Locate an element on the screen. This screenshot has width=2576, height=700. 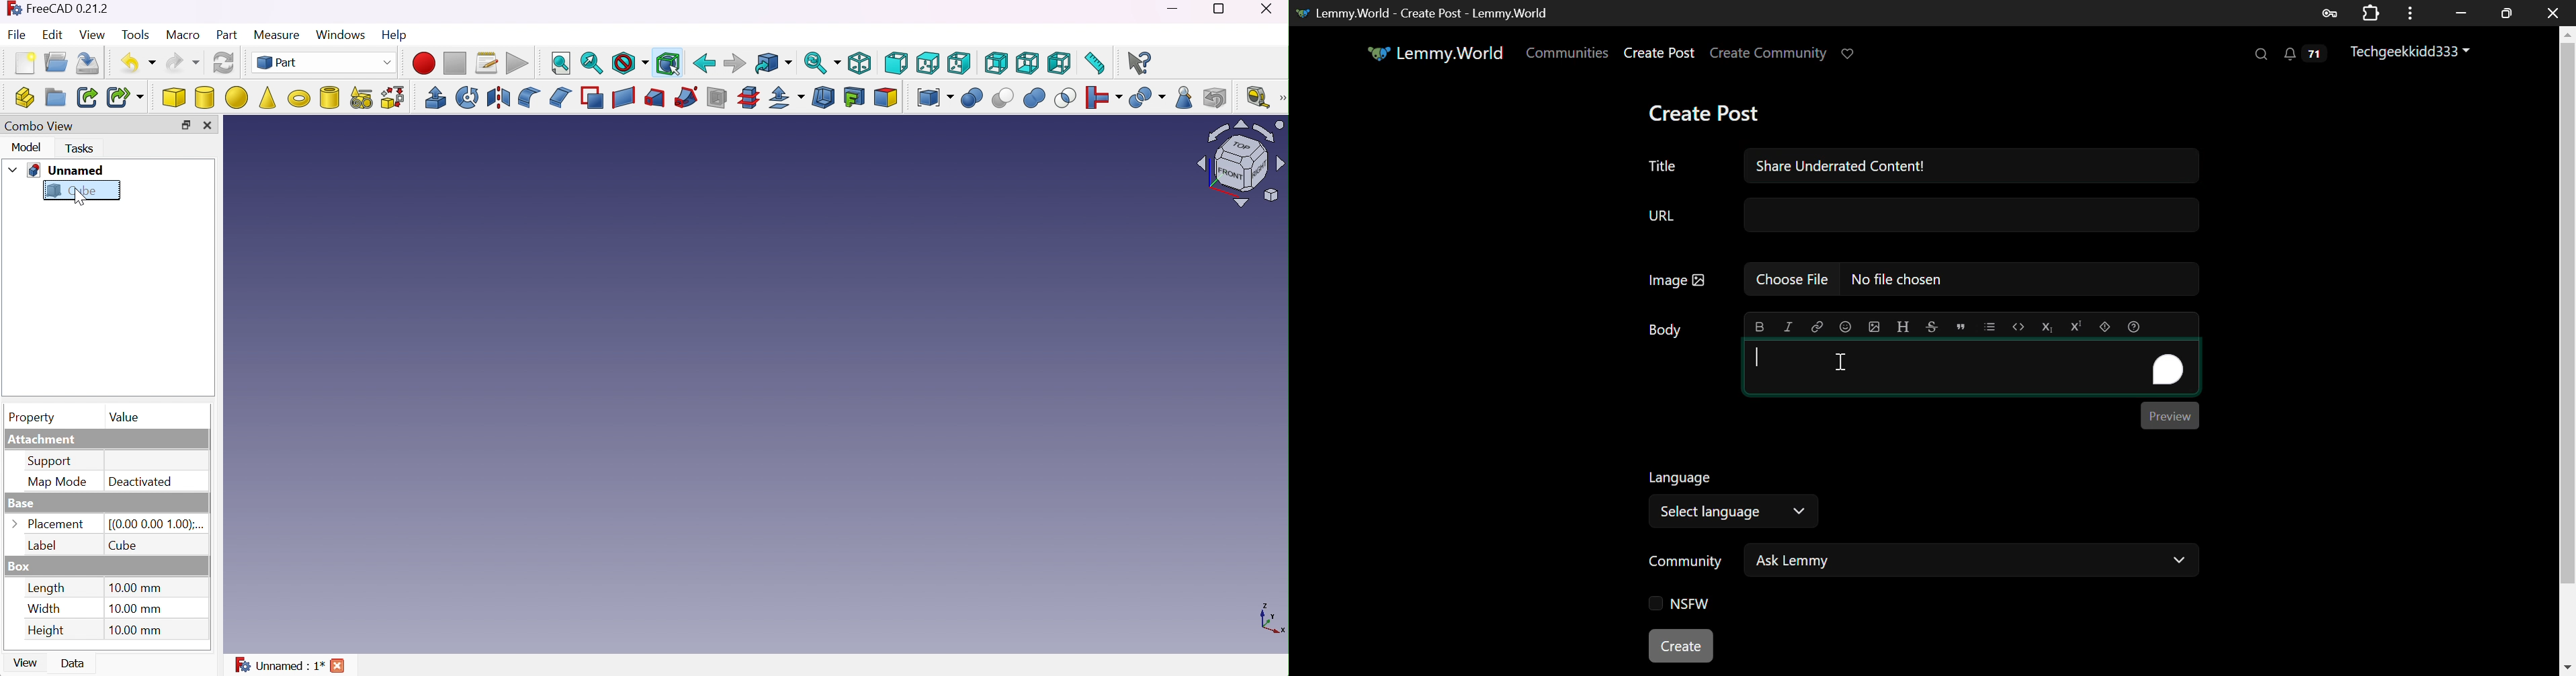
Map mode is located at coordinates (60, 482).